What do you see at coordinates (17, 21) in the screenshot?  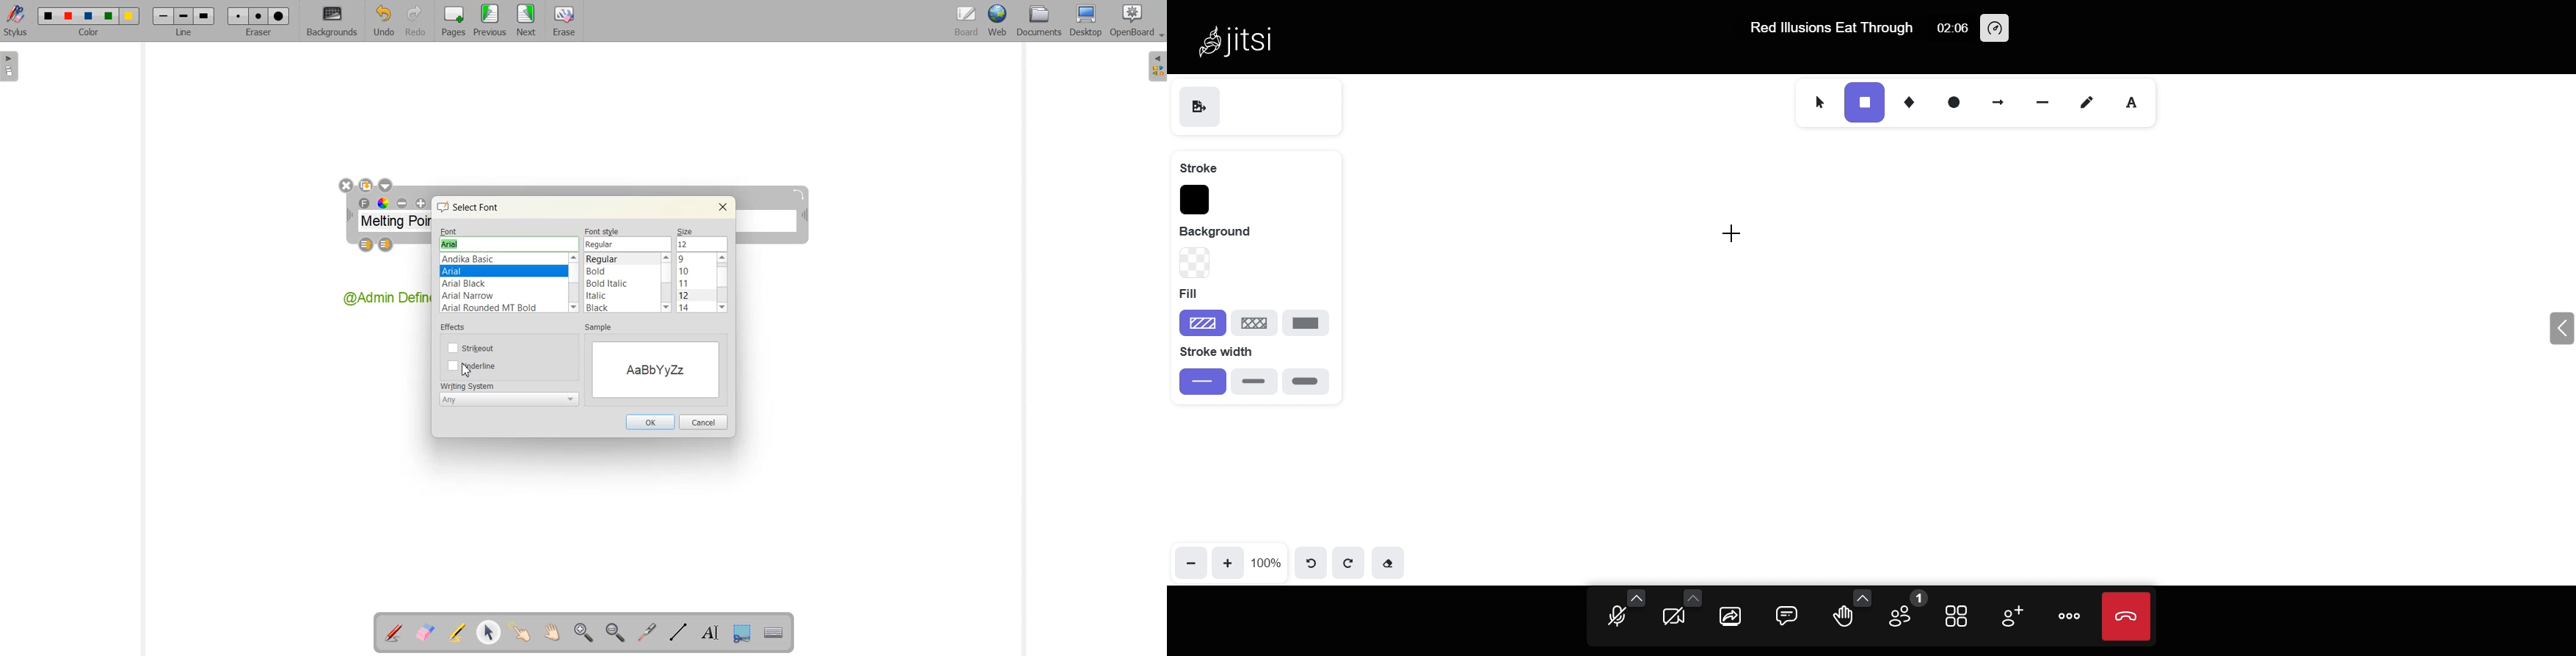 I see `Stylus` at bounding box center [17, 21].